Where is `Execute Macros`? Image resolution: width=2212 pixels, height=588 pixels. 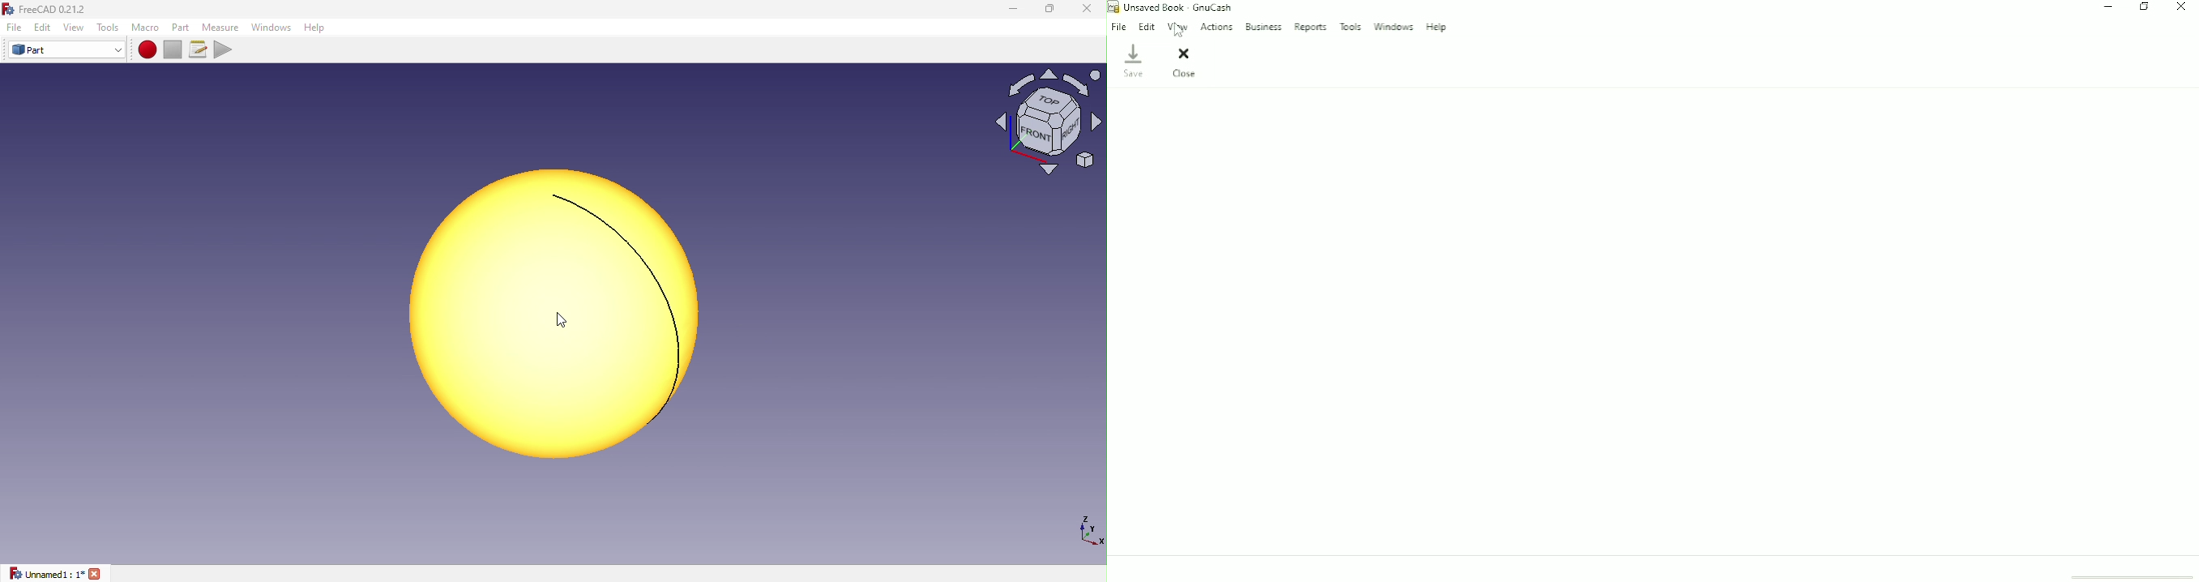
Execute Macros is located at coordinates (225, 49).